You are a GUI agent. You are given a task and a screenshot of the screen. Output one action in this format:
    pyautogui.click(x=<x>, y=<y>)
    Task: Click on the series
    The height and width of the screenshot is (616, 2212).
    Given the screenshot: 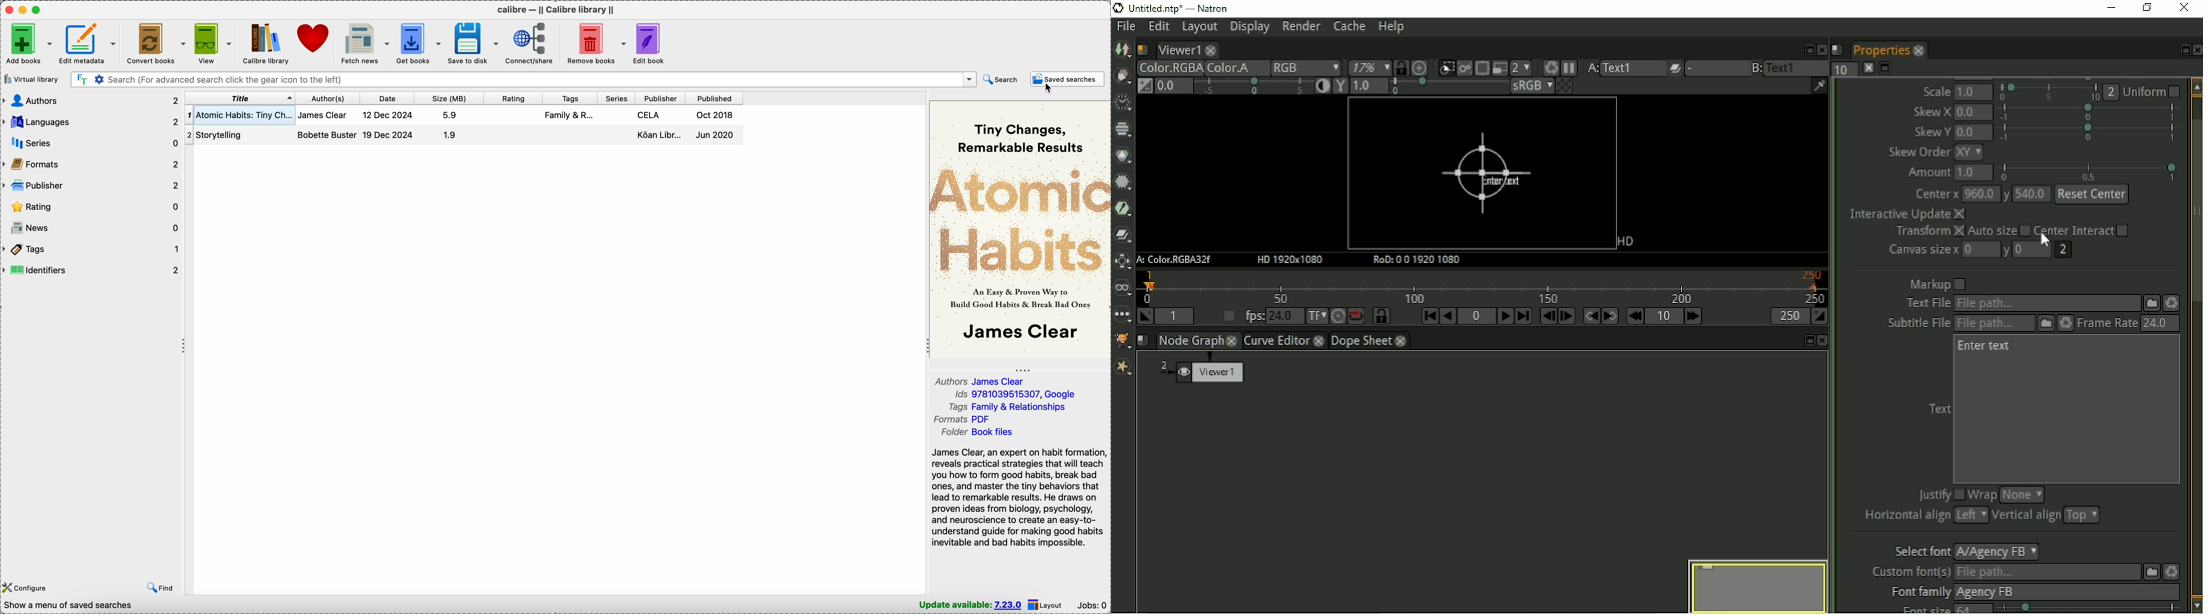 What is the action you would take?
    pyautogui.click(x=616, y=98)
    